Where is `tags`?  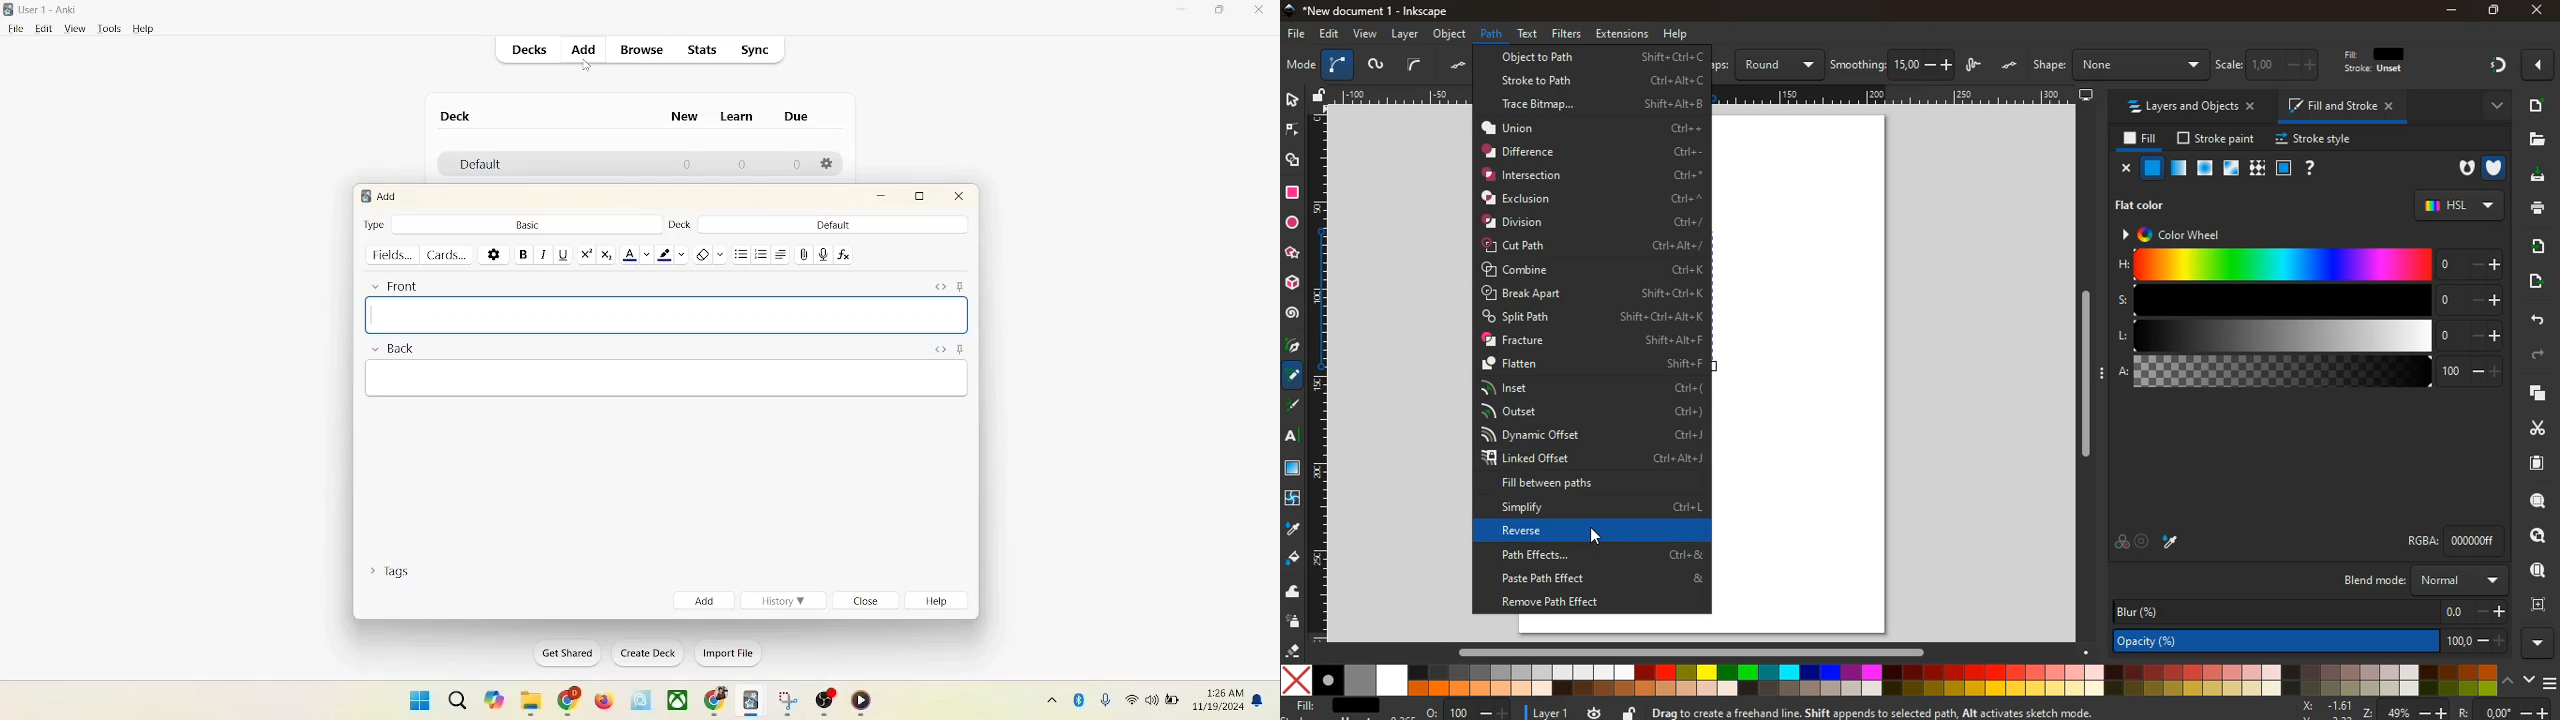
tags is located at coordinates (395, 575).